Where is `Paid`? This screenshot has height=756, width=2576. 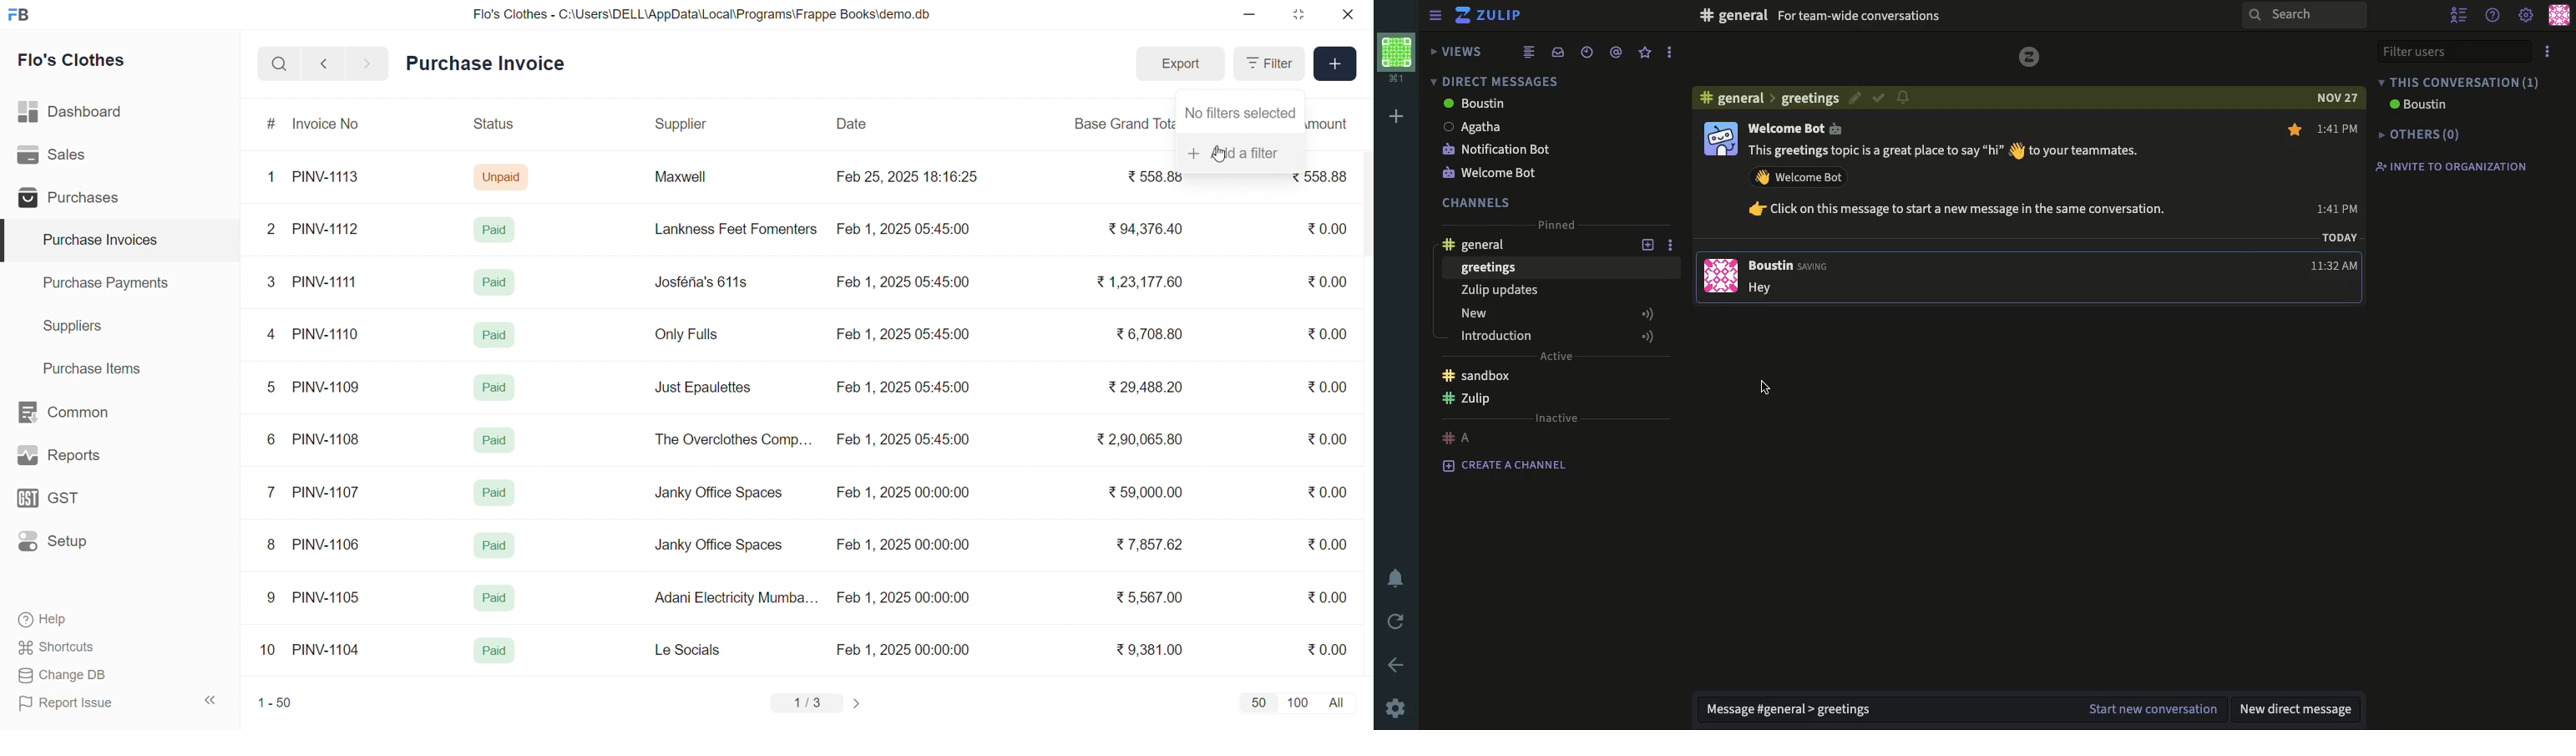
Paid is located at coordinates (498, 229).